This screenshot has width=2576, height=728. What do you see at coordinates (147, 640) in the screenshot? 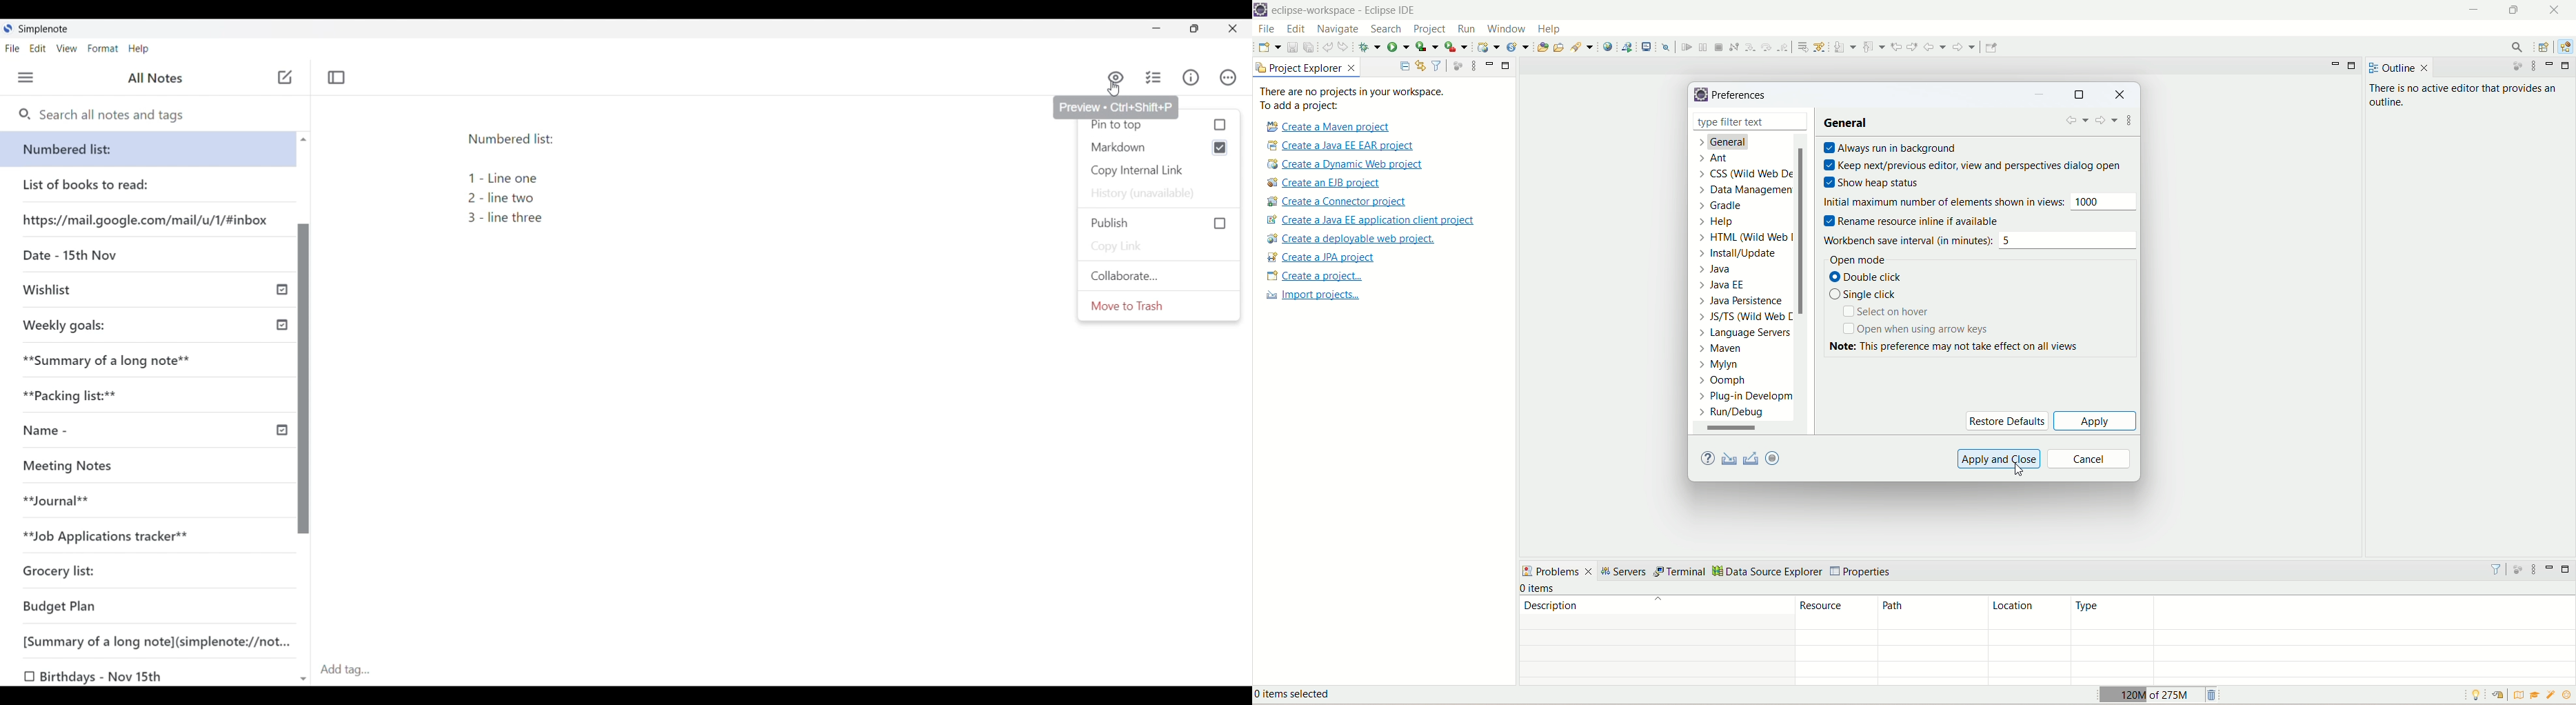
I see `[Summary of a long note] (simplenote://not...` at bounding box center [147, 640].